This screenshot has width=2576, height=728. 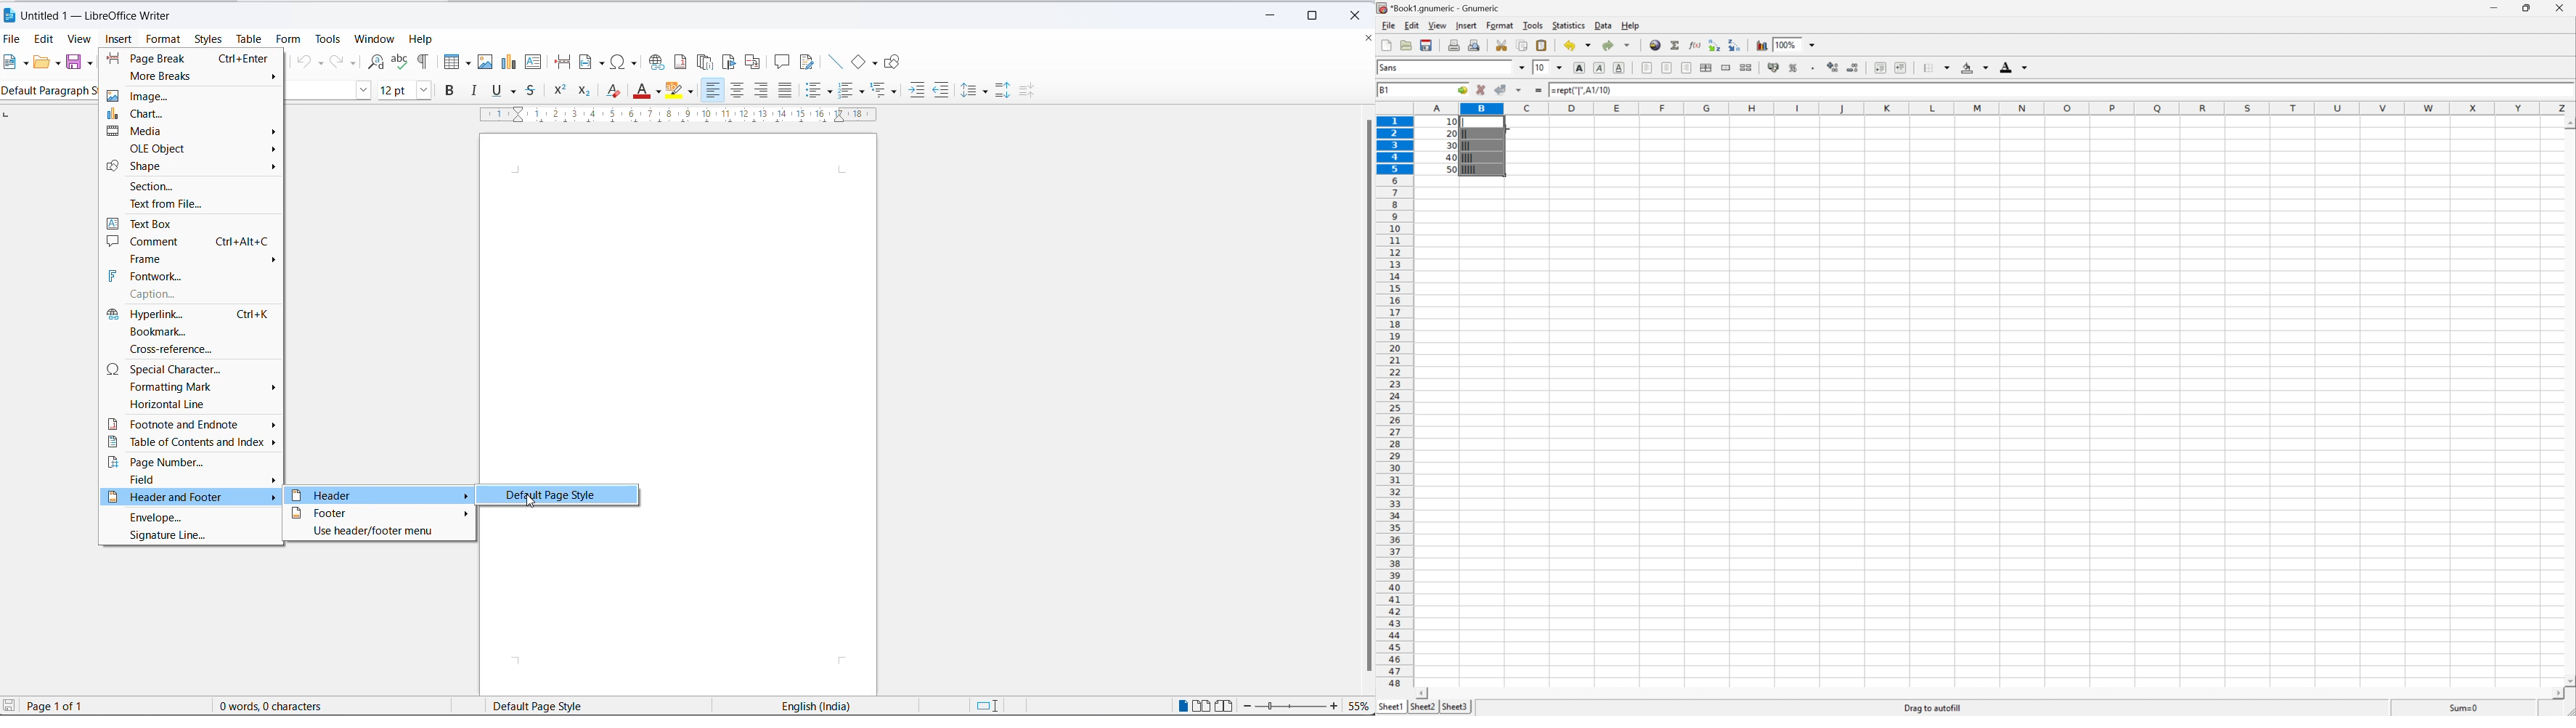 I want to click on Untitled 1 - LibreOffice Writer, so click(x=111, y=17).